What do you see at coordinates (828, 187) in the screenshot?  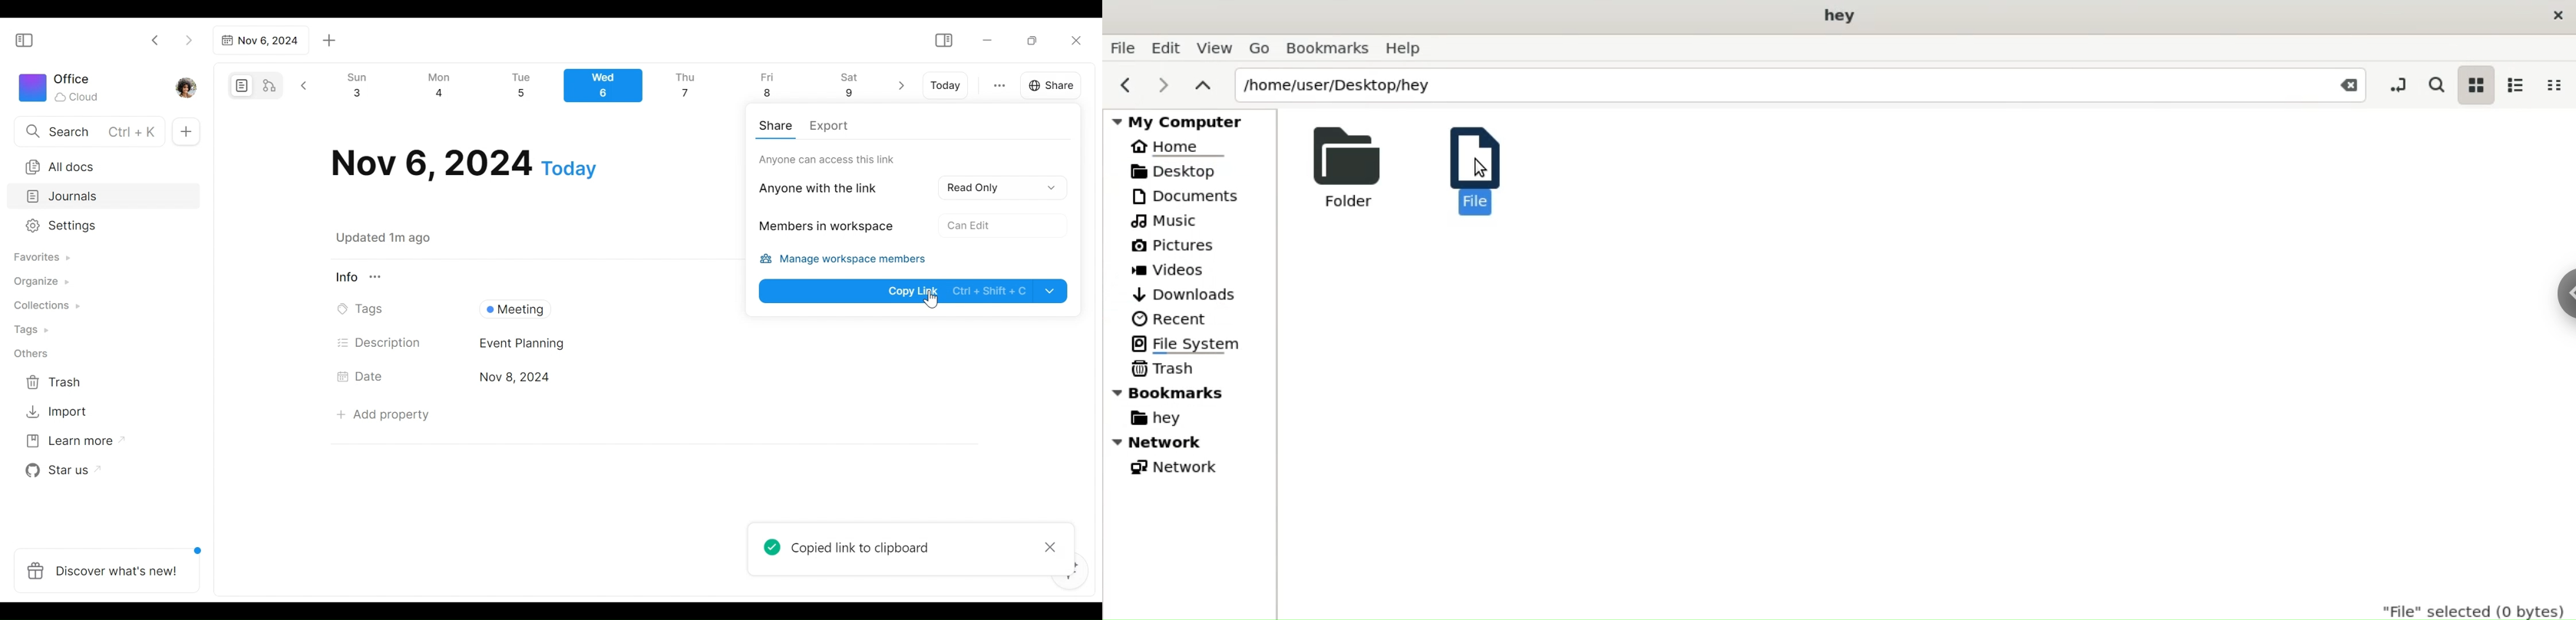 I see `Anyone with thelink` at bounding box center [828, 187].